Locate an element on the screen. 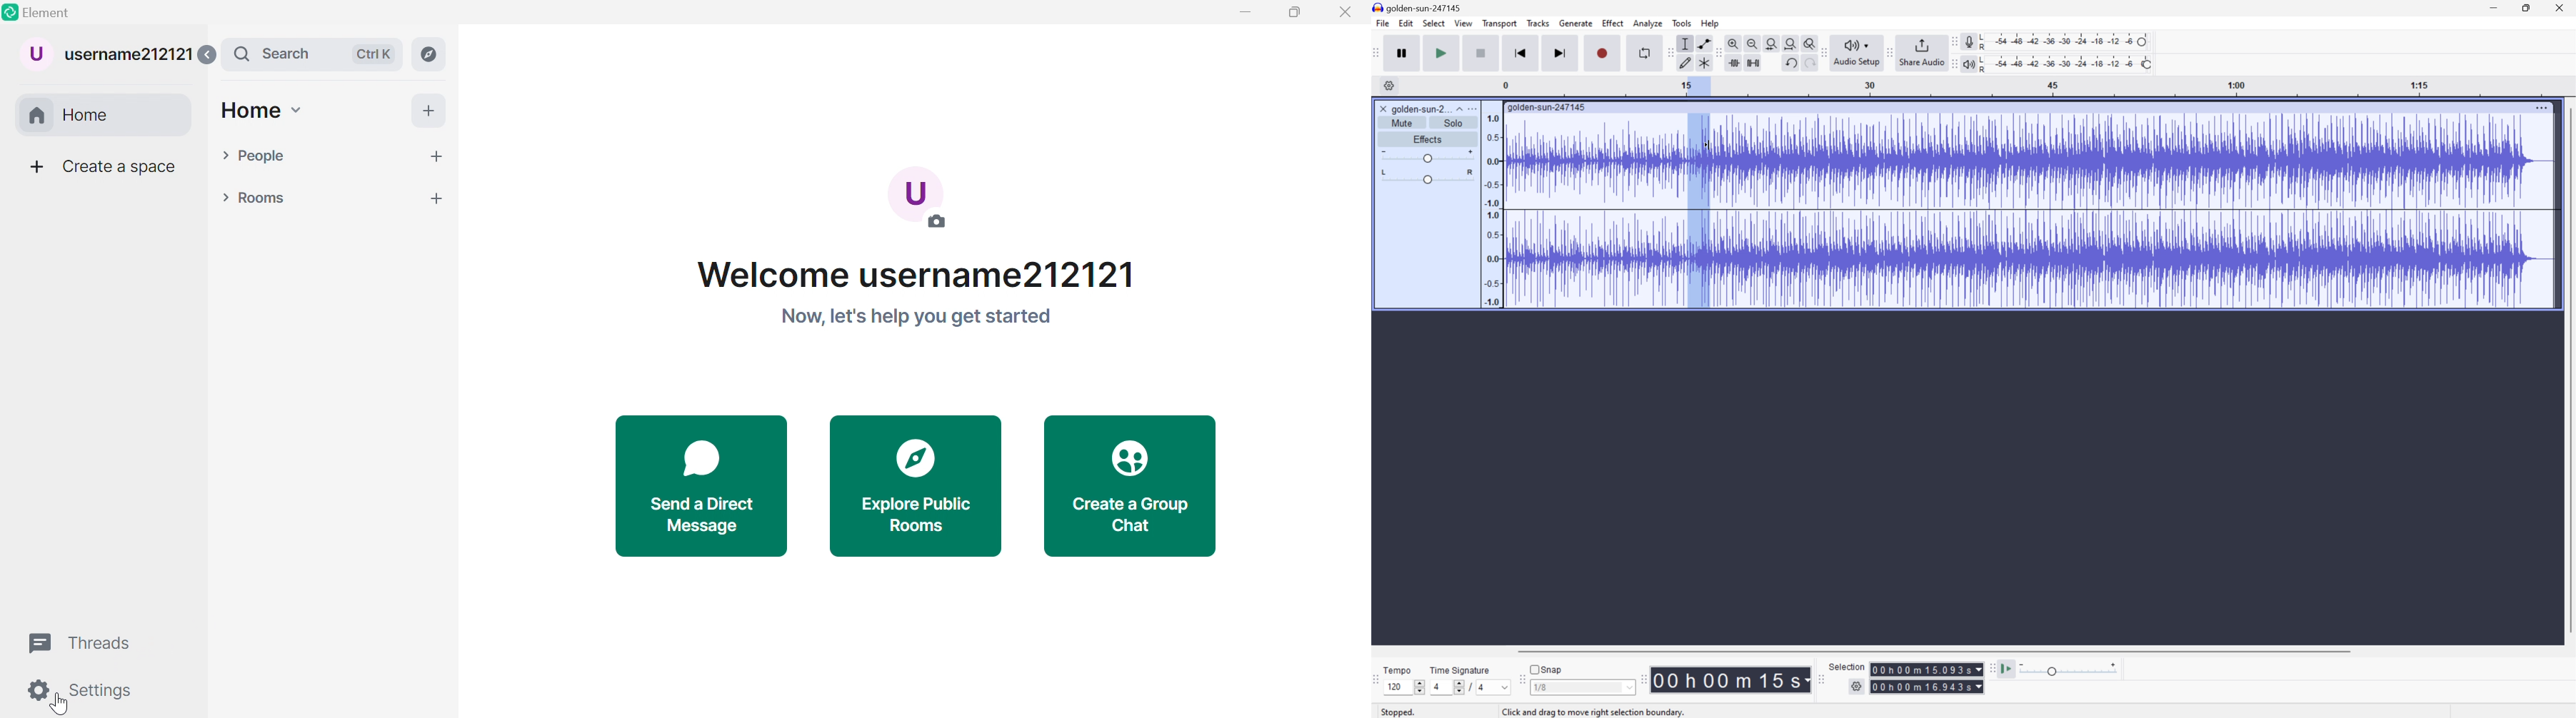  Restore down is located at coordinates (1293, 14).